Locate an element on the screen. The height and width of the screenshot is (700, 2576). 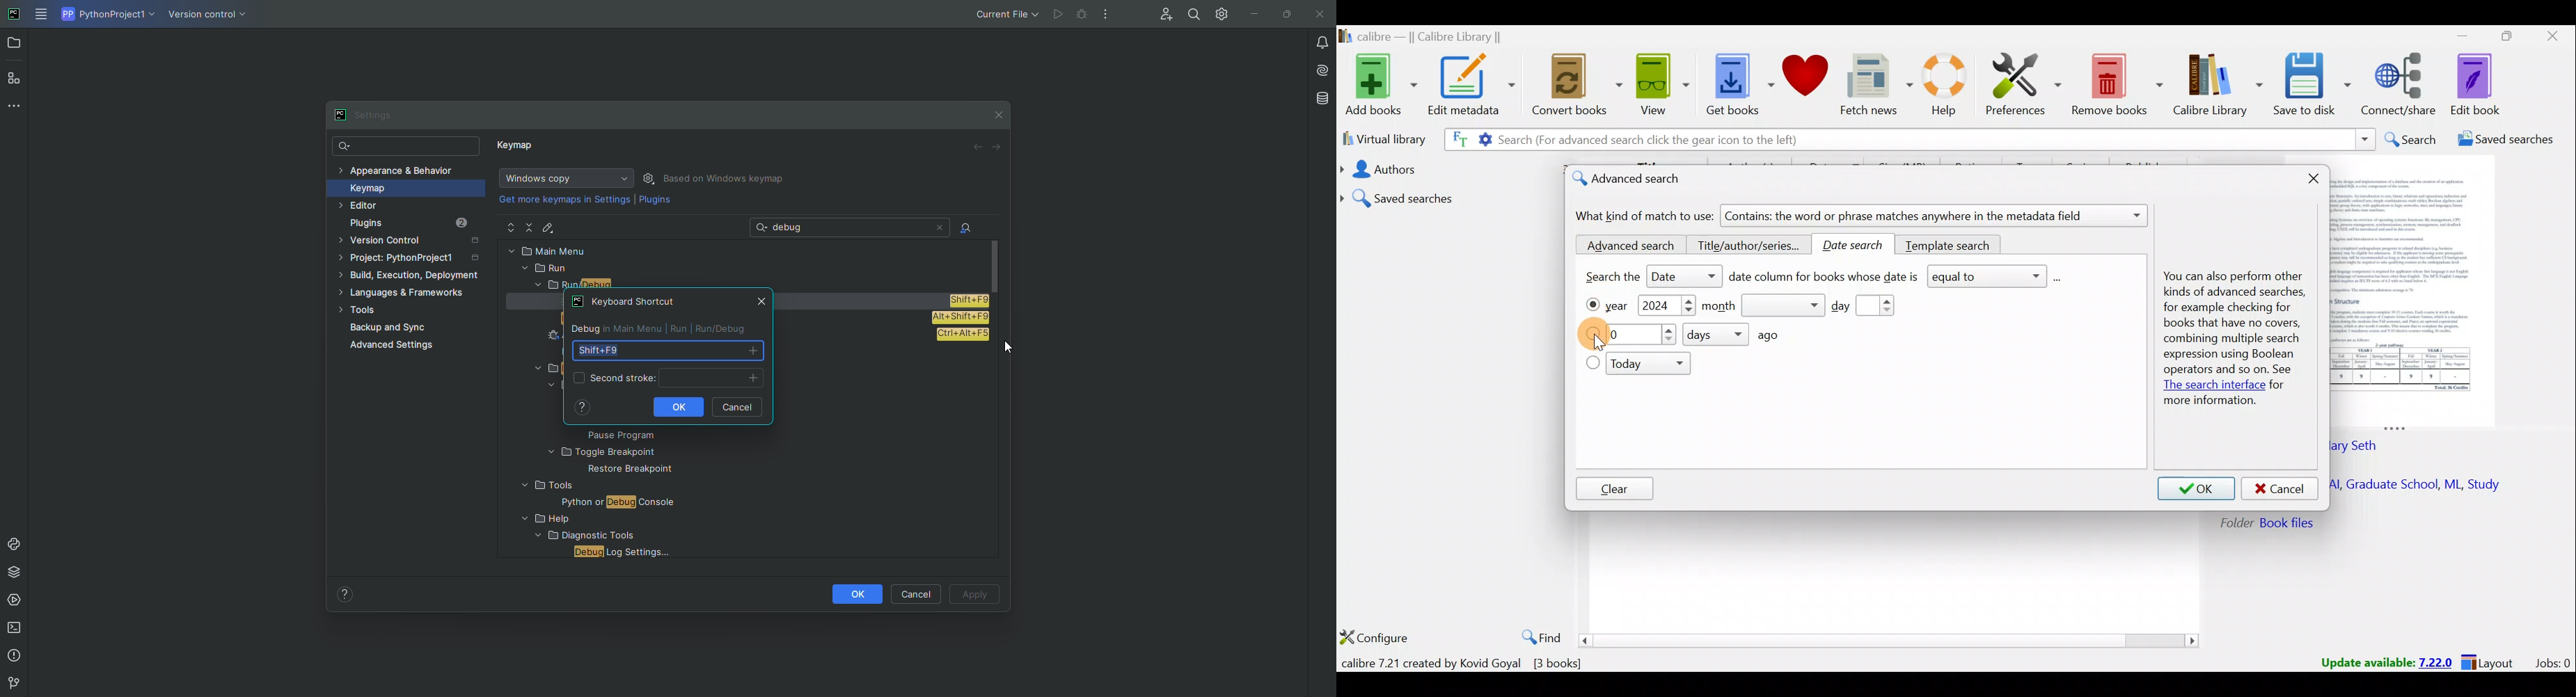
Search: debug is located at coordinates (851, 227).